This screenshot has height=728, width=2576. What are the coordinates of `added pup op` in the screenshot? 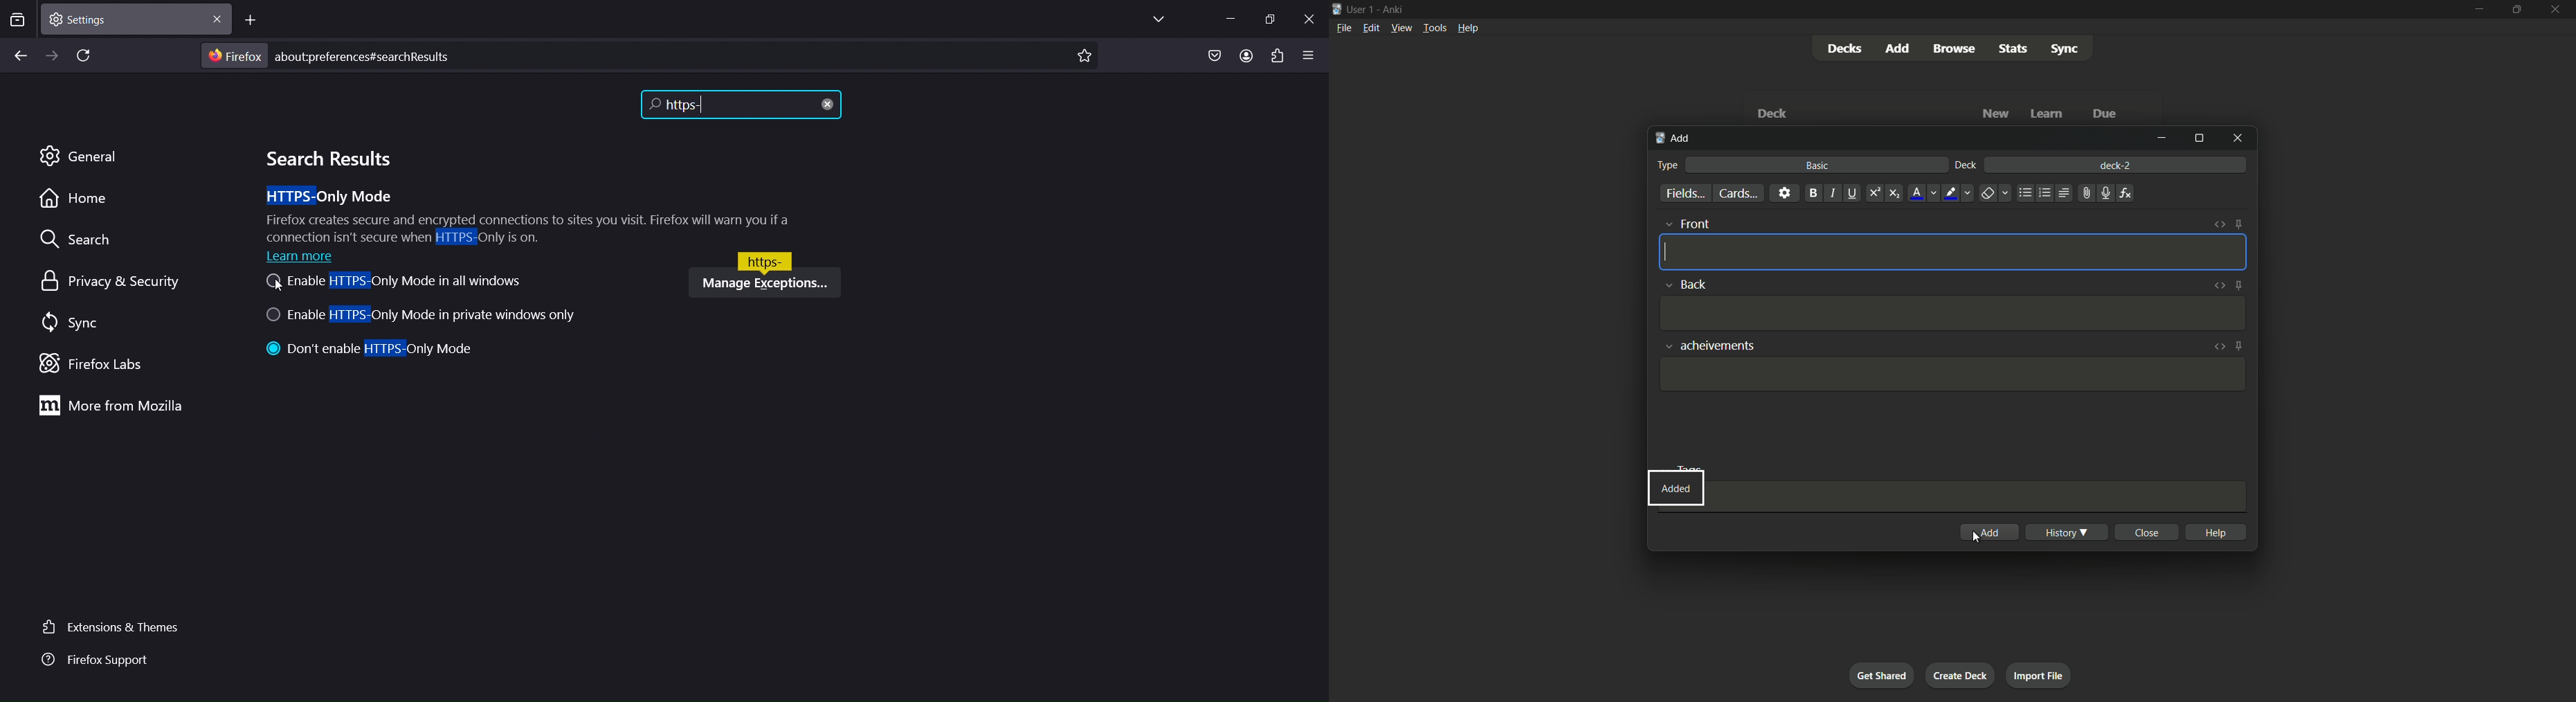 It's located at (1675, 488).